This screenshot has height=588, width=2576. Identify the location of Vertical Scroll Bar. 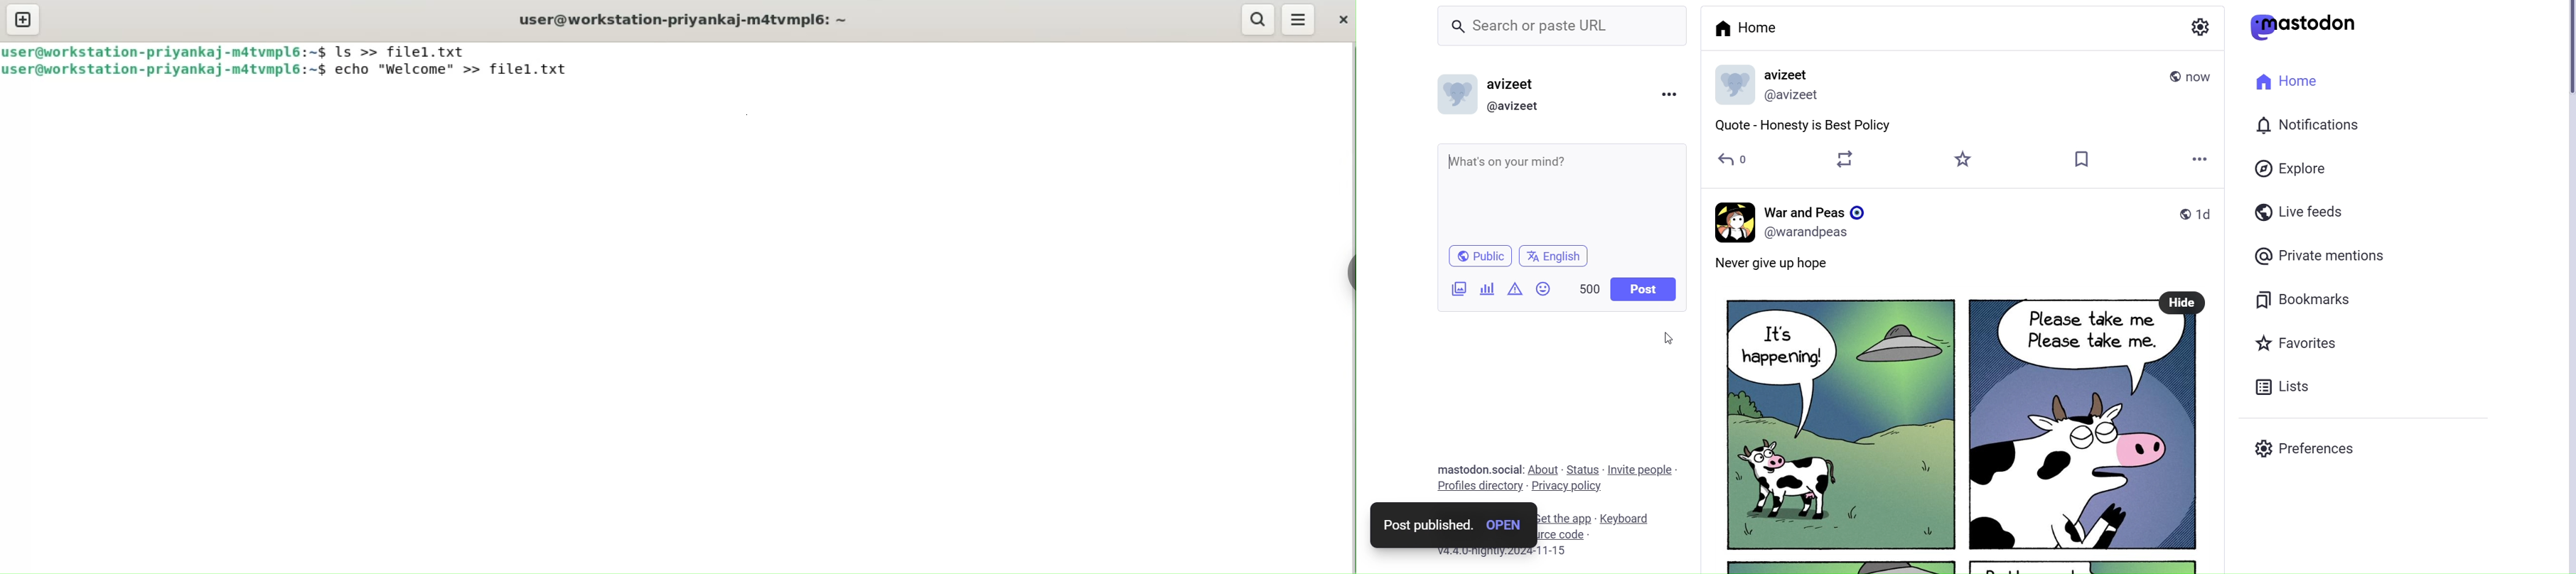
(2568, 286).